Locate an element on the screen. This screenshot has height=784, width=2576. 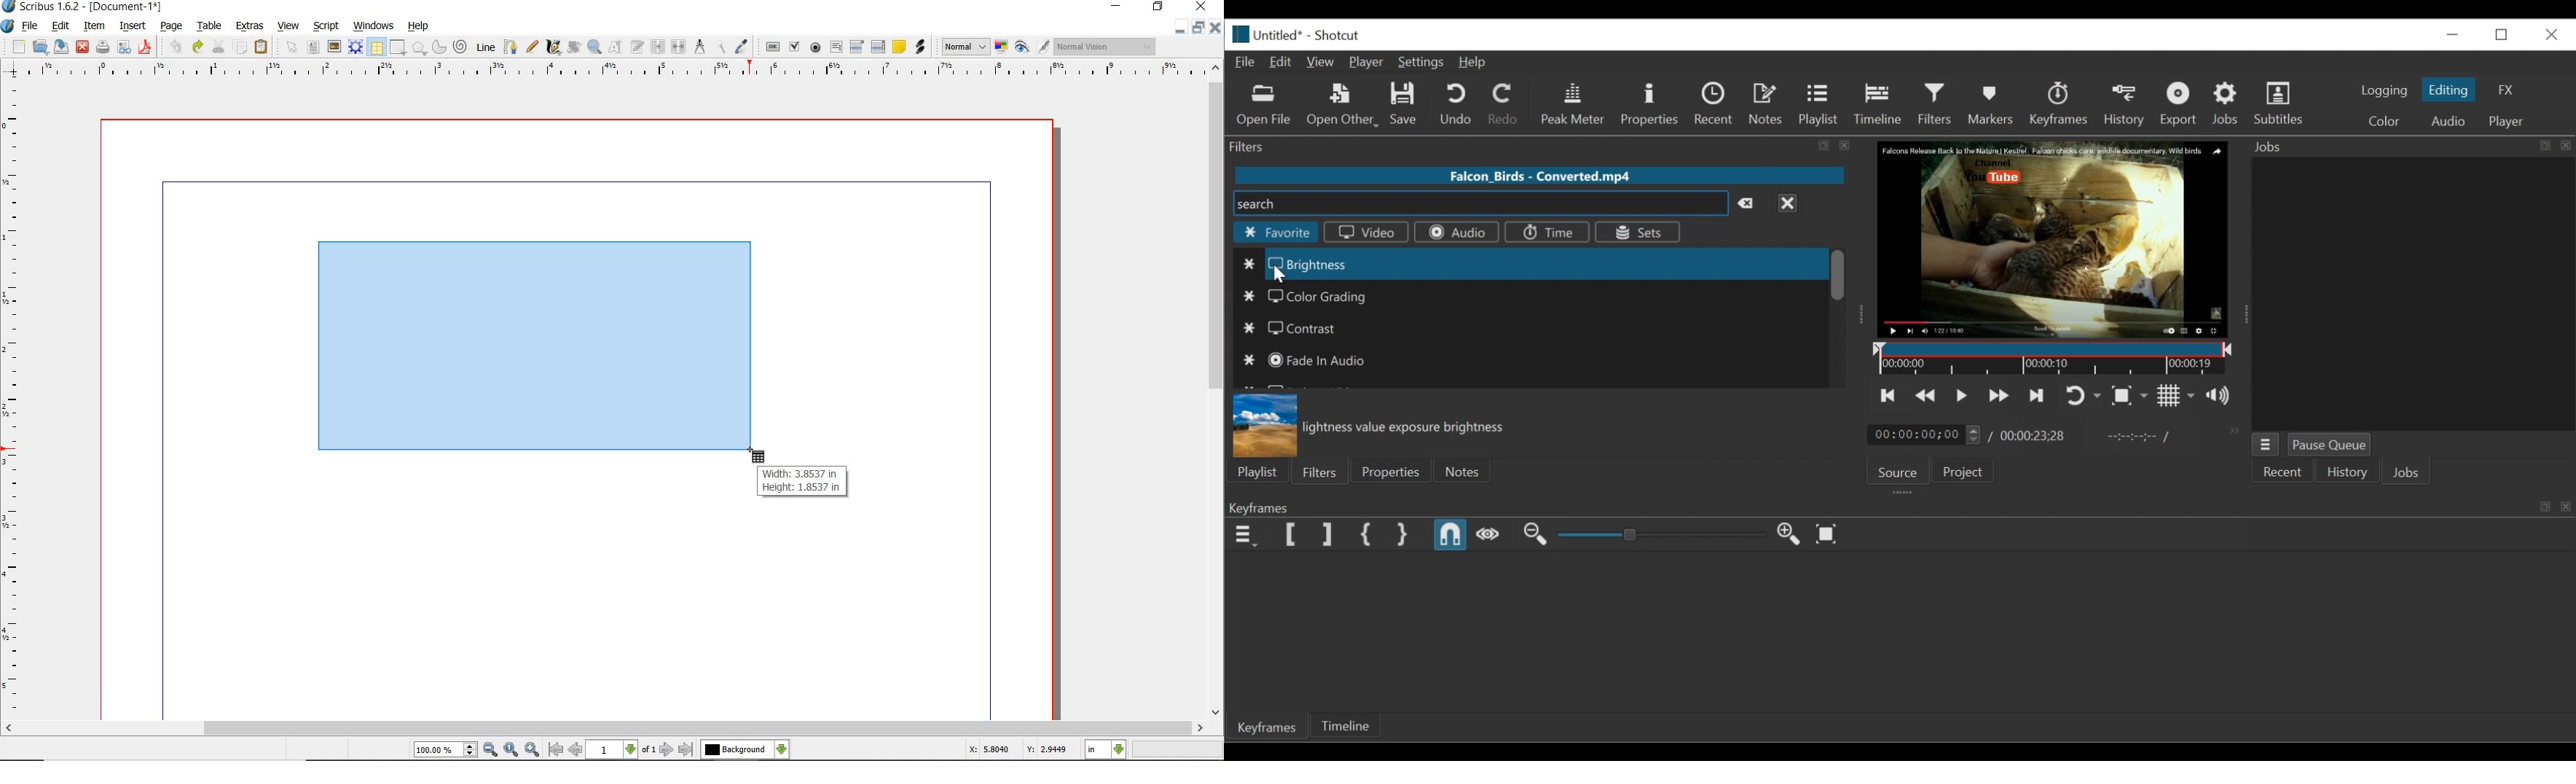
select measurement is located at coordinates (1106, 749).